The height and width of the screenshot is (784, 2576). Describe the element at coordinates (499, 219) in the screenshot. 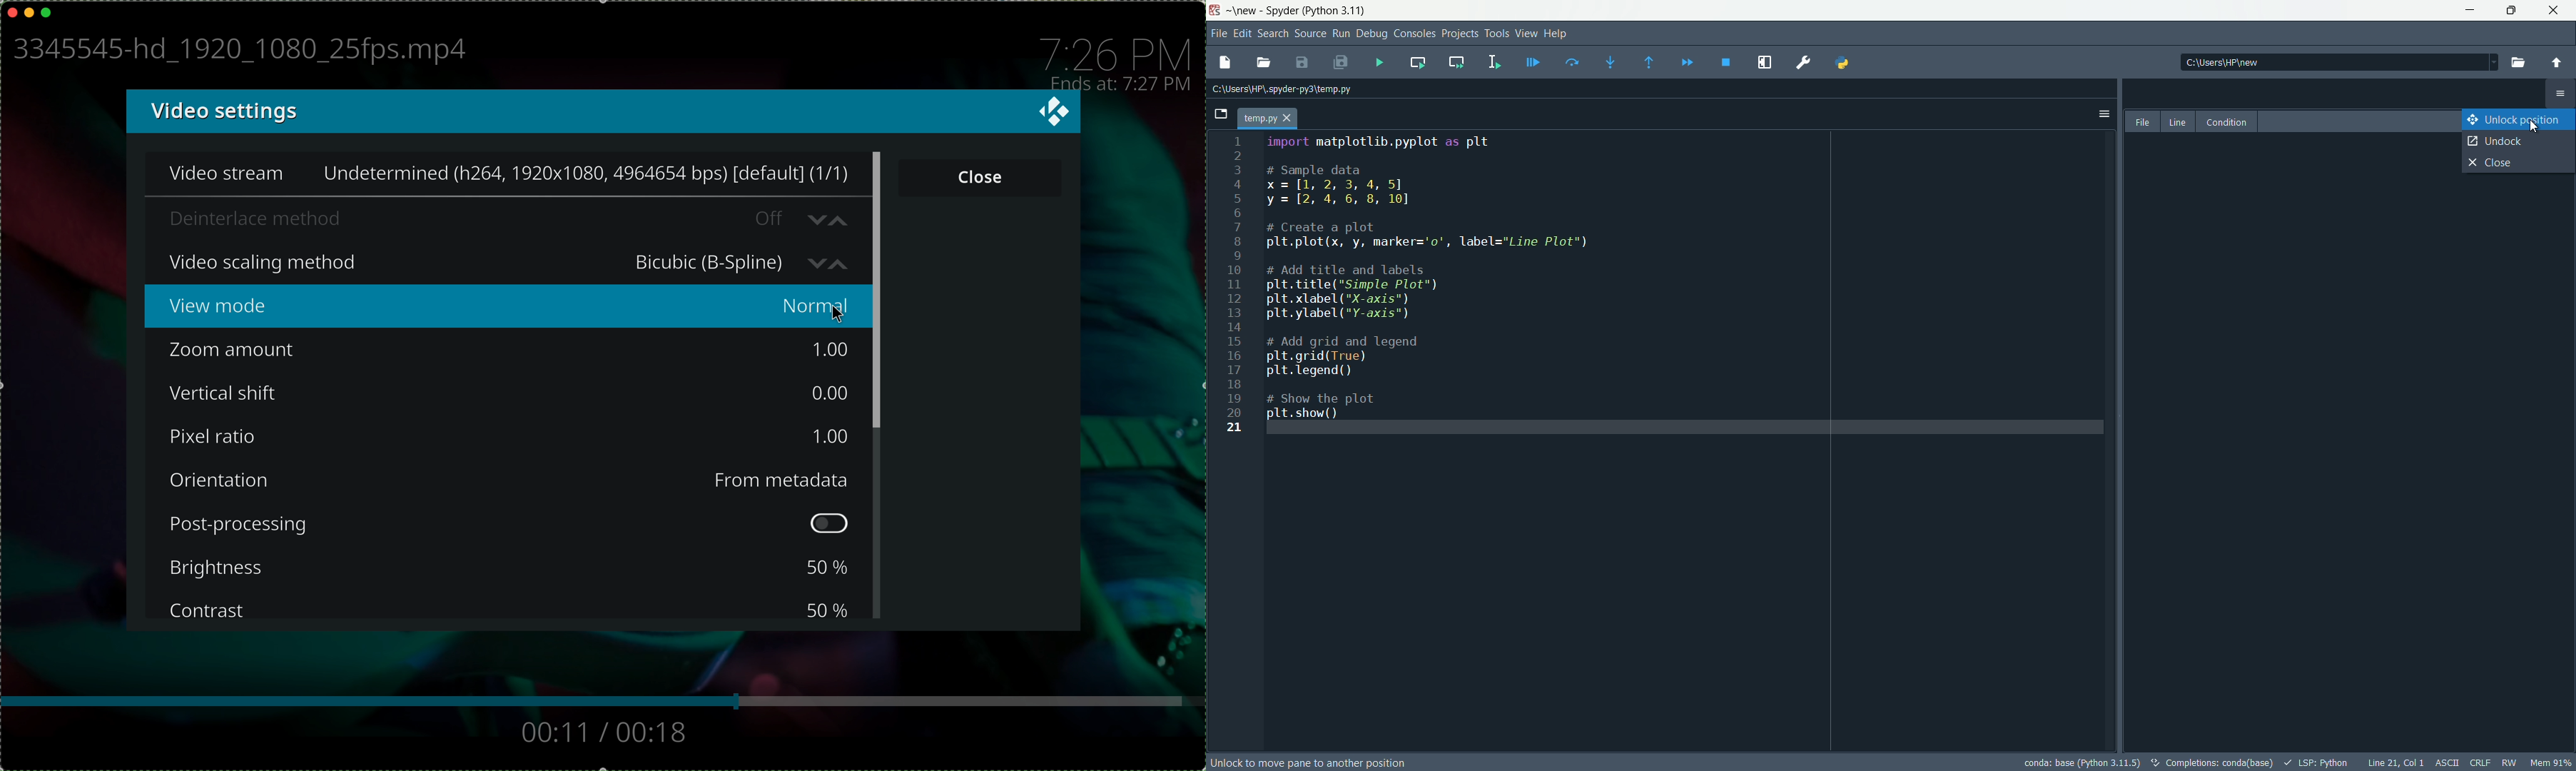

I see `deinterlace method` at that location.